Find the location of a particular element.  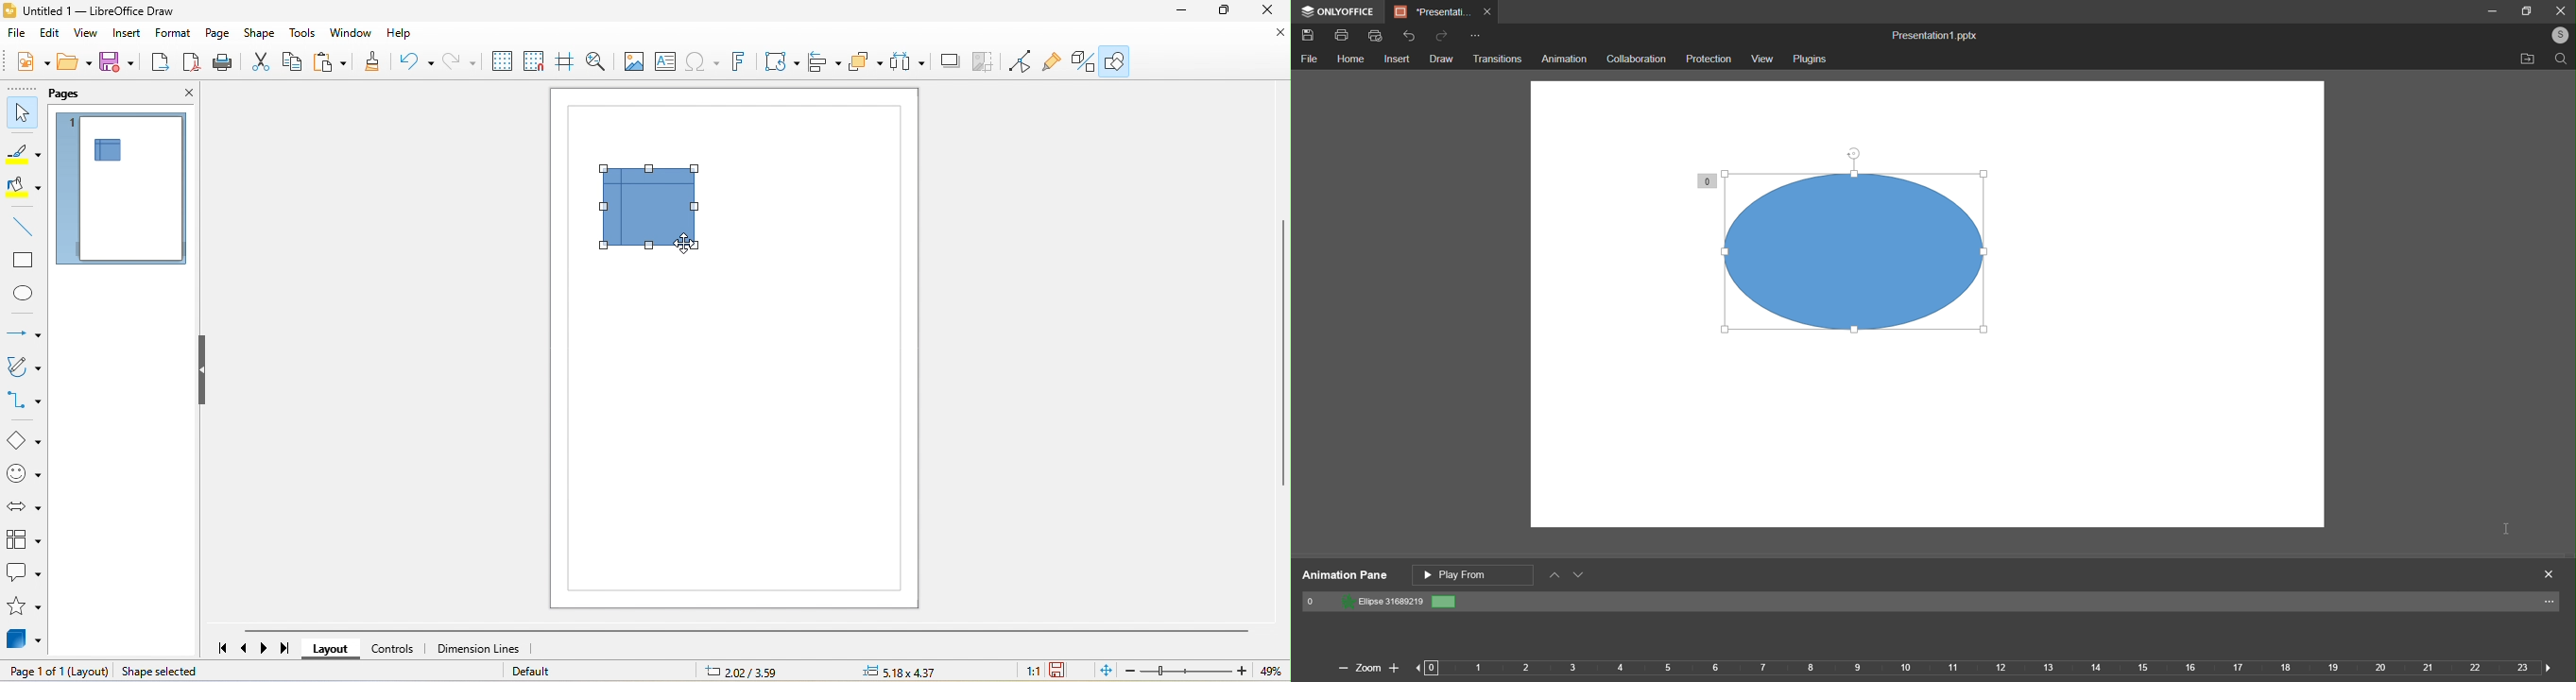

Customize Quick Access is located at coordinates (1475, 37).